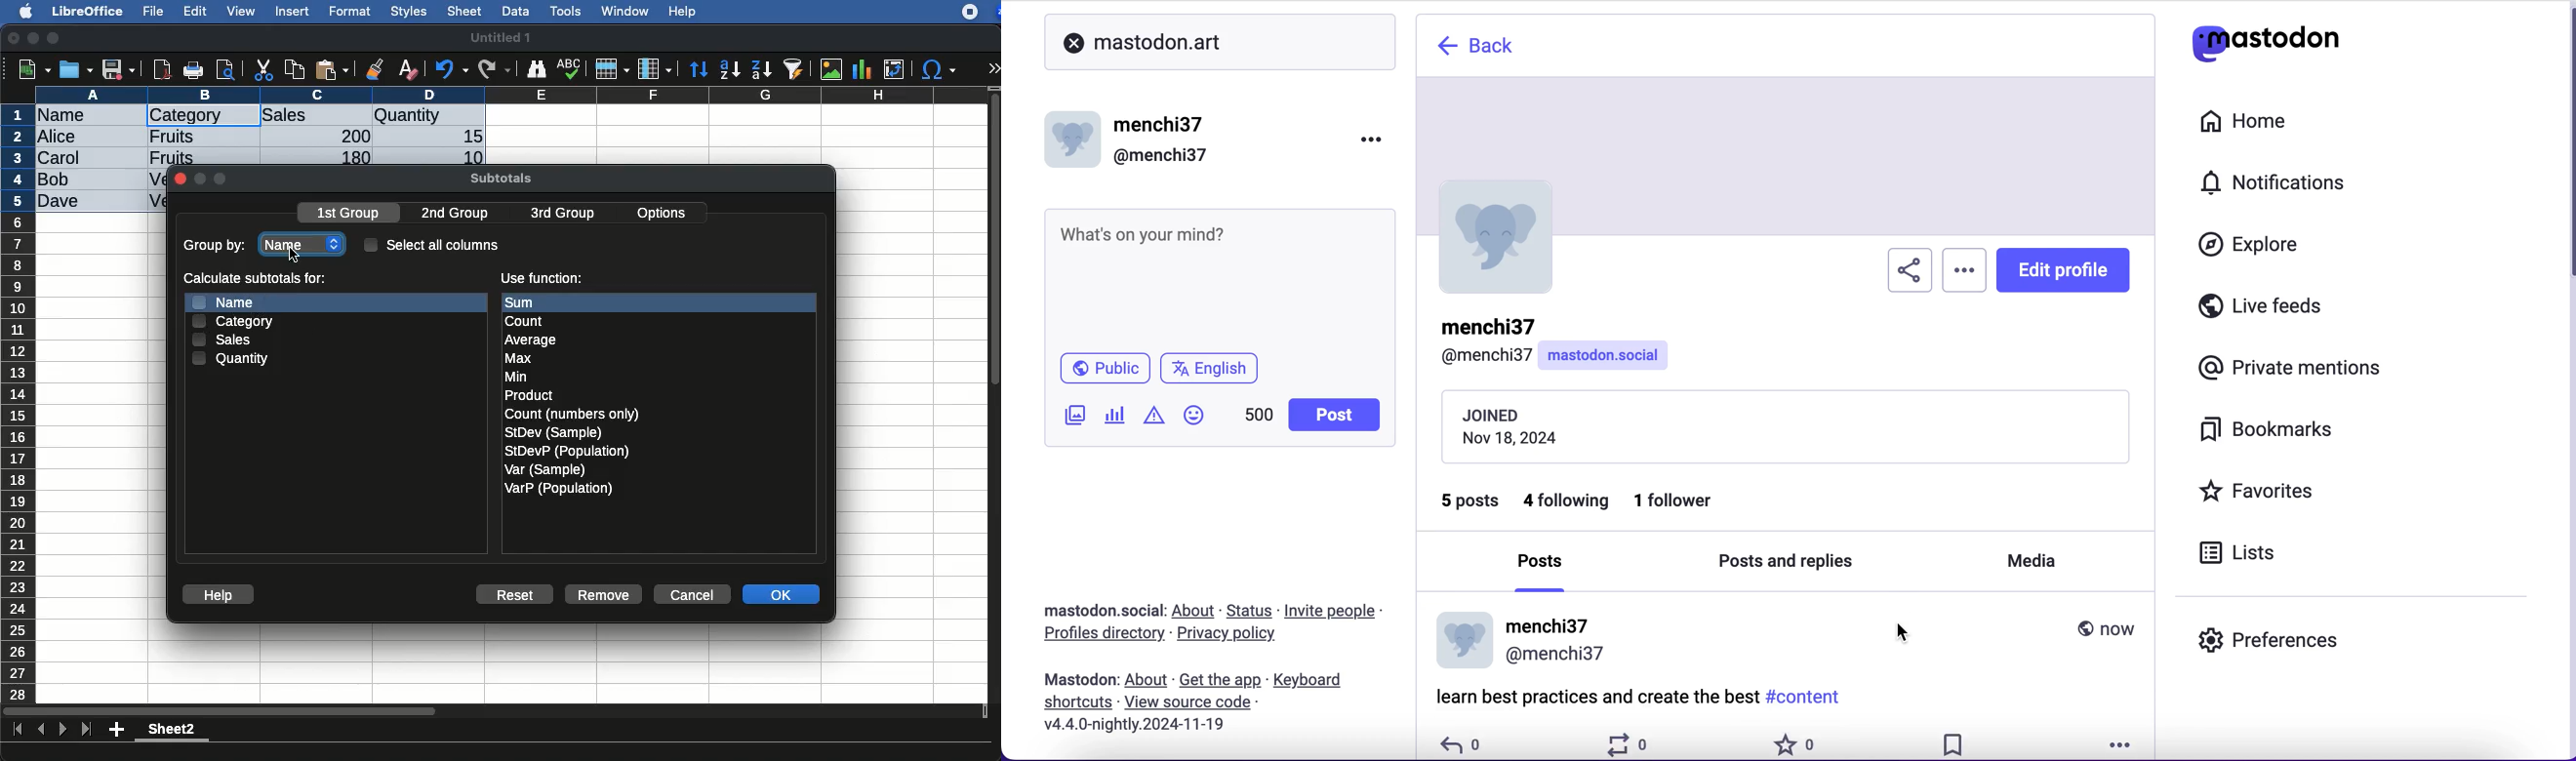 The width and height of the screenshot is (2576, 784). Describe the element at coordinates (1100, 635) in the screenshot. I see `profiles directory` at that location.